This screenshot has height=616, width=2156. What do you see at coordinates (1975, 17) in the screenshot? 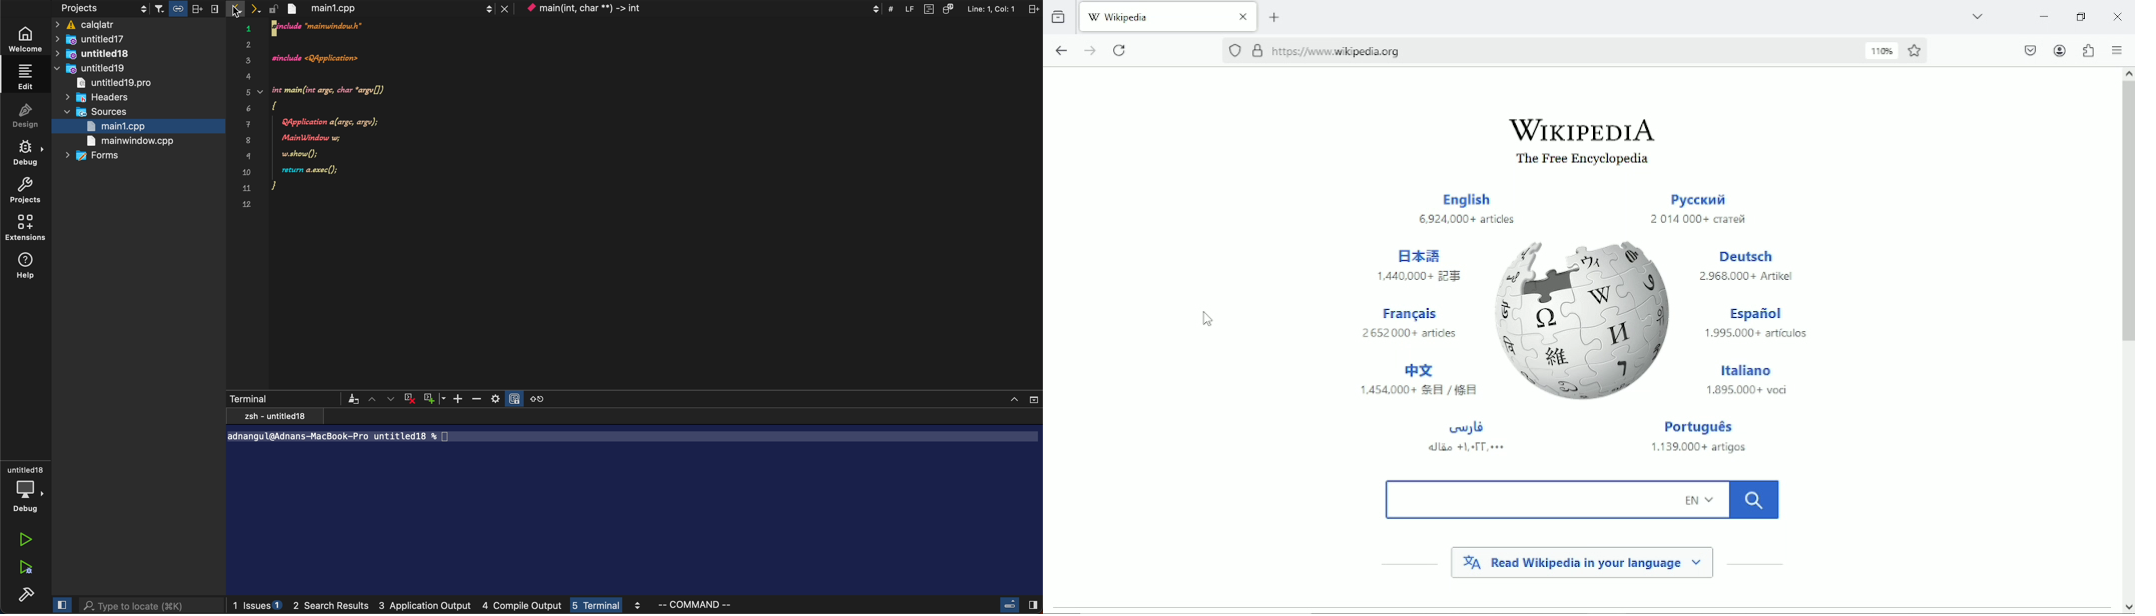
I see `List all tabs` at bounding box center [1975, 17].